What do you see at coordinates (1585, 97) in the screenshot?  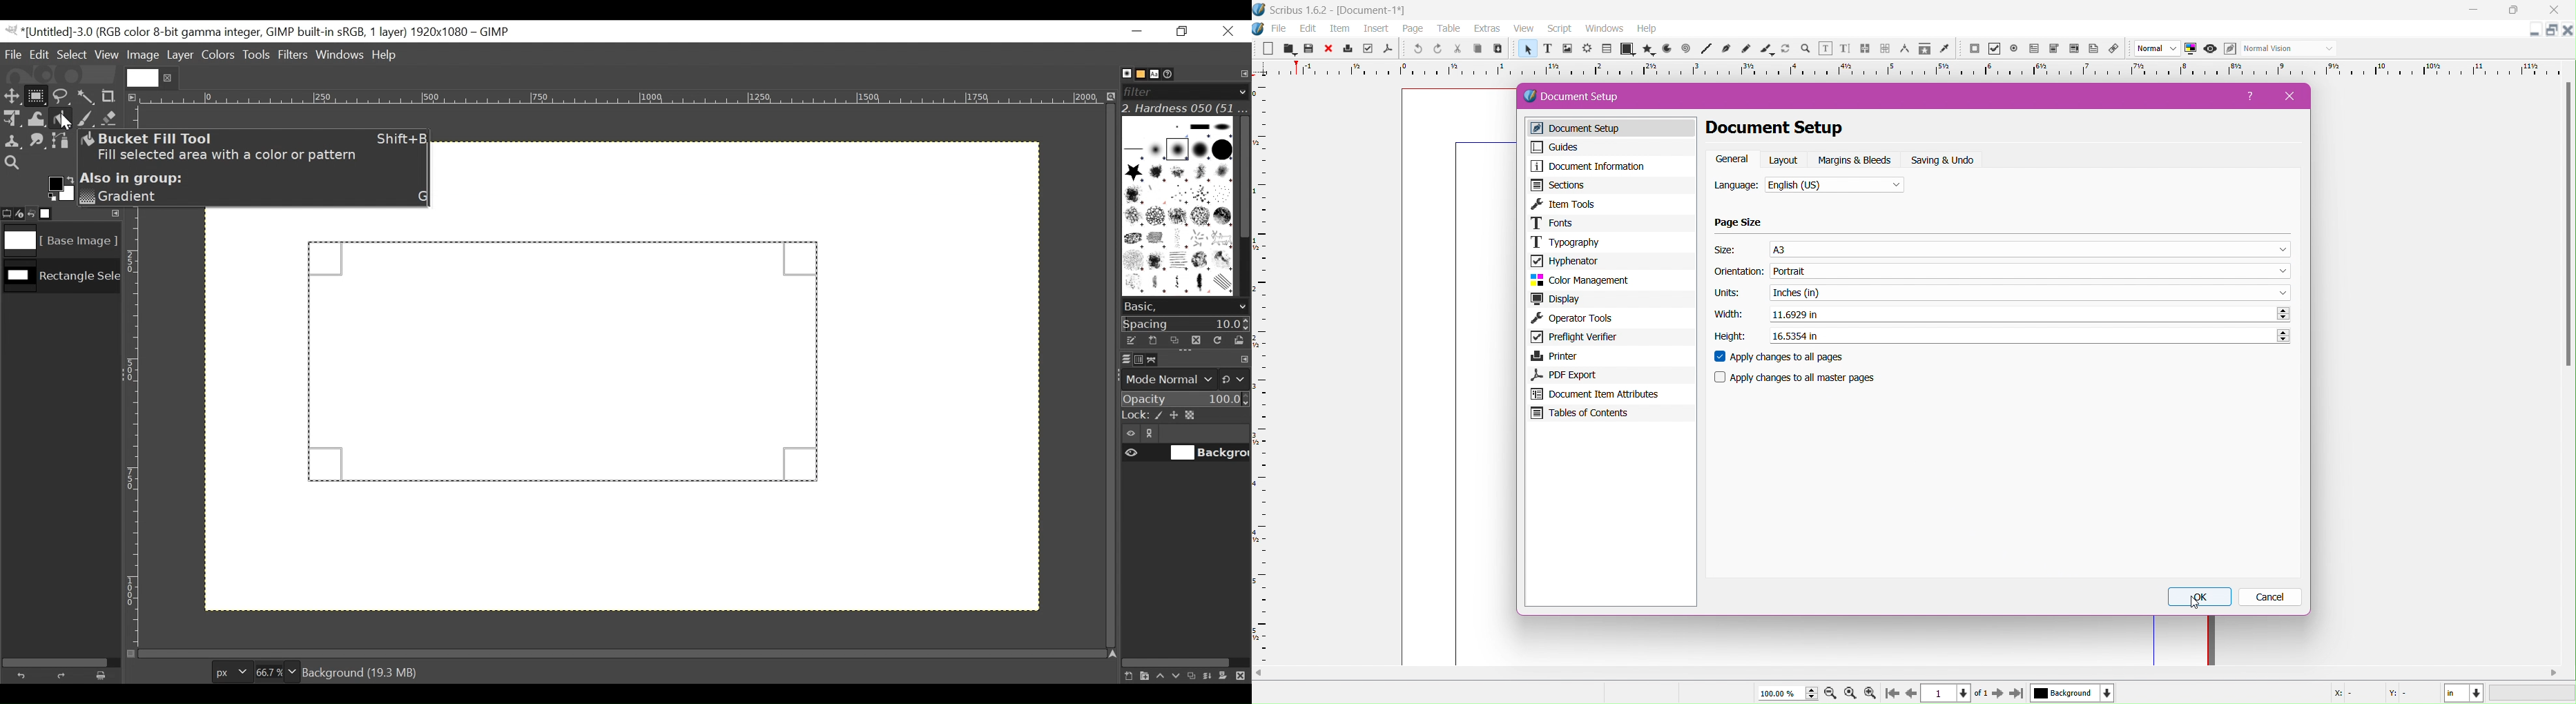 I see `Document Setup` at bounding box center [1585, 97].